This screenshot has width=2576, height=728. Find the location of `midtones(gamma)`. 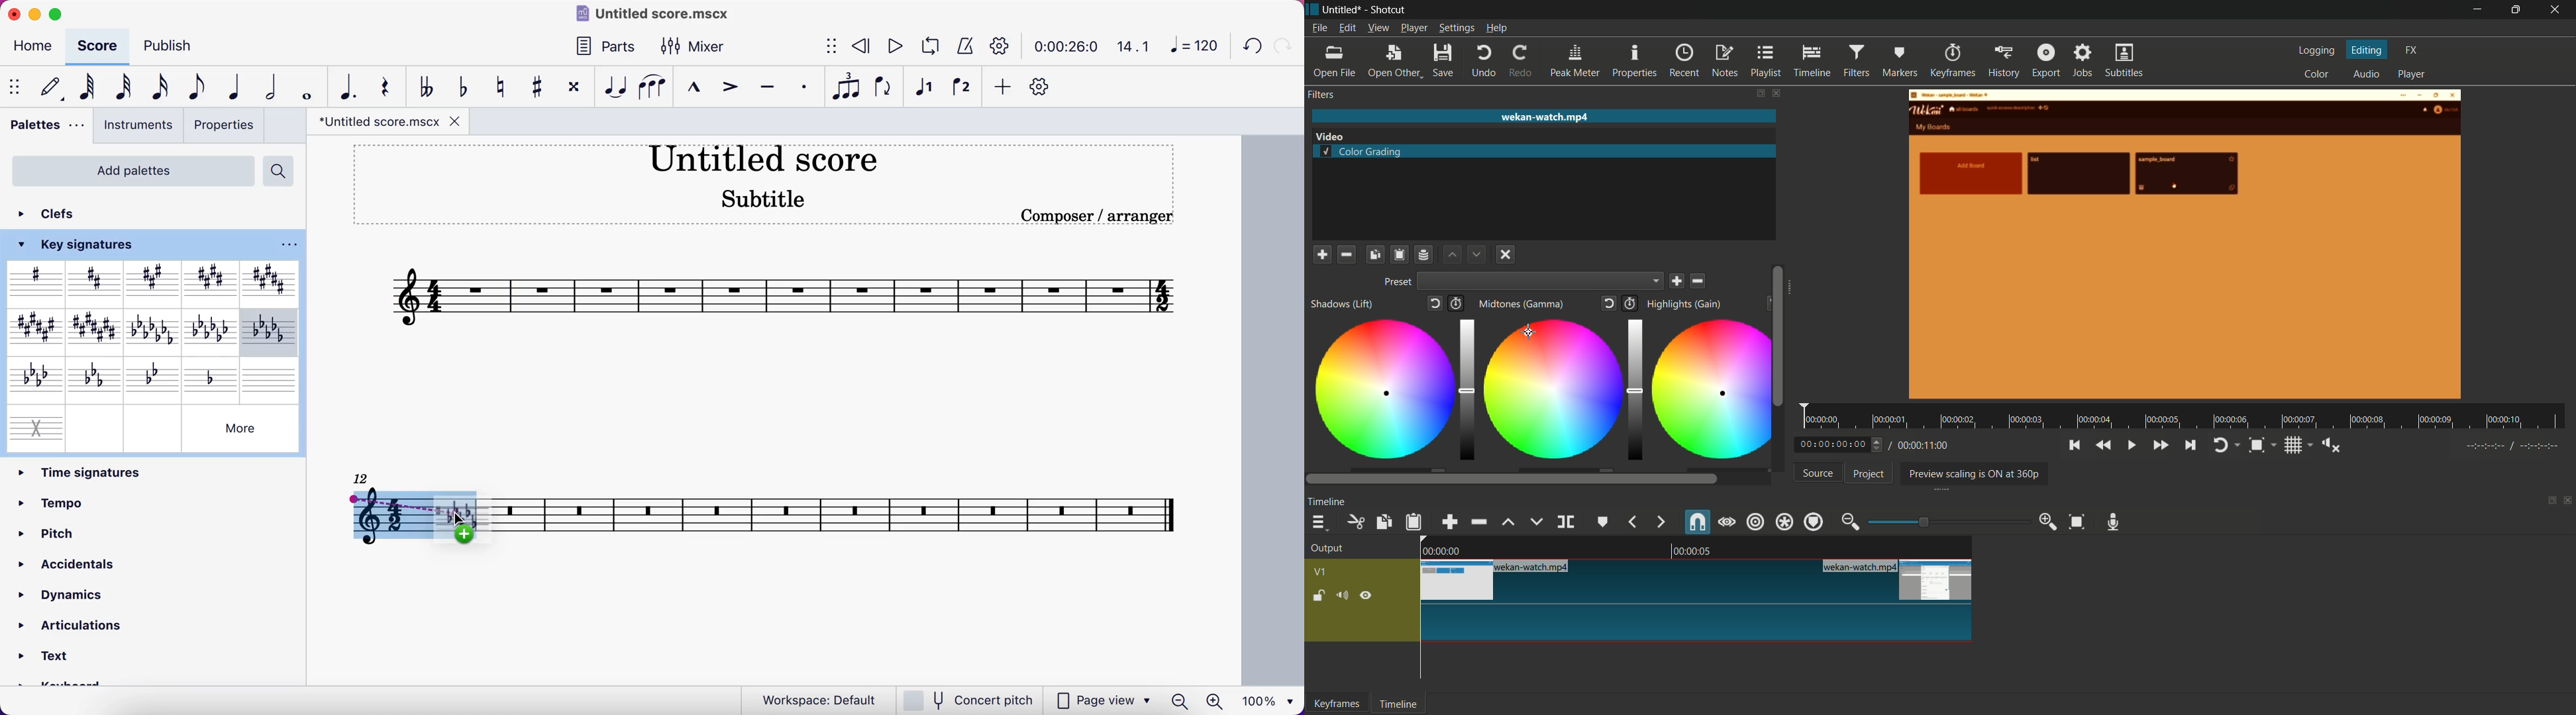

midtones(gamma) is located at coordinates (1521, 304).